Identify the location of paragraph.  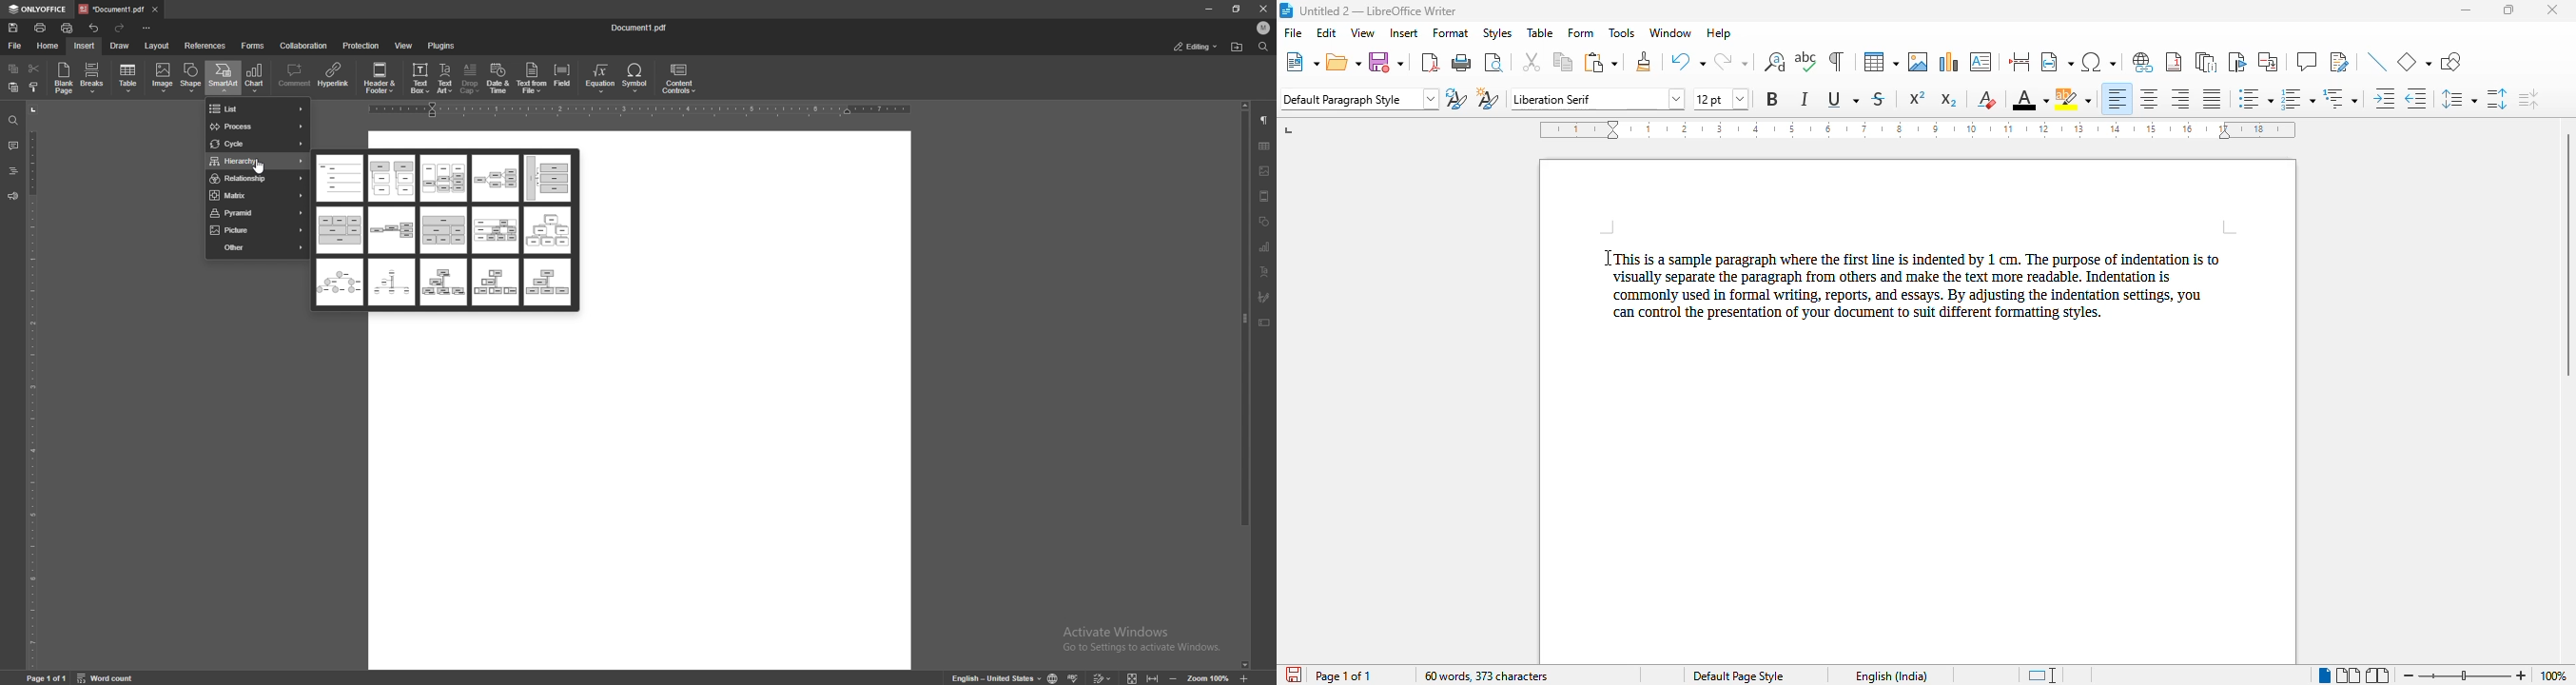
(1265, 120).